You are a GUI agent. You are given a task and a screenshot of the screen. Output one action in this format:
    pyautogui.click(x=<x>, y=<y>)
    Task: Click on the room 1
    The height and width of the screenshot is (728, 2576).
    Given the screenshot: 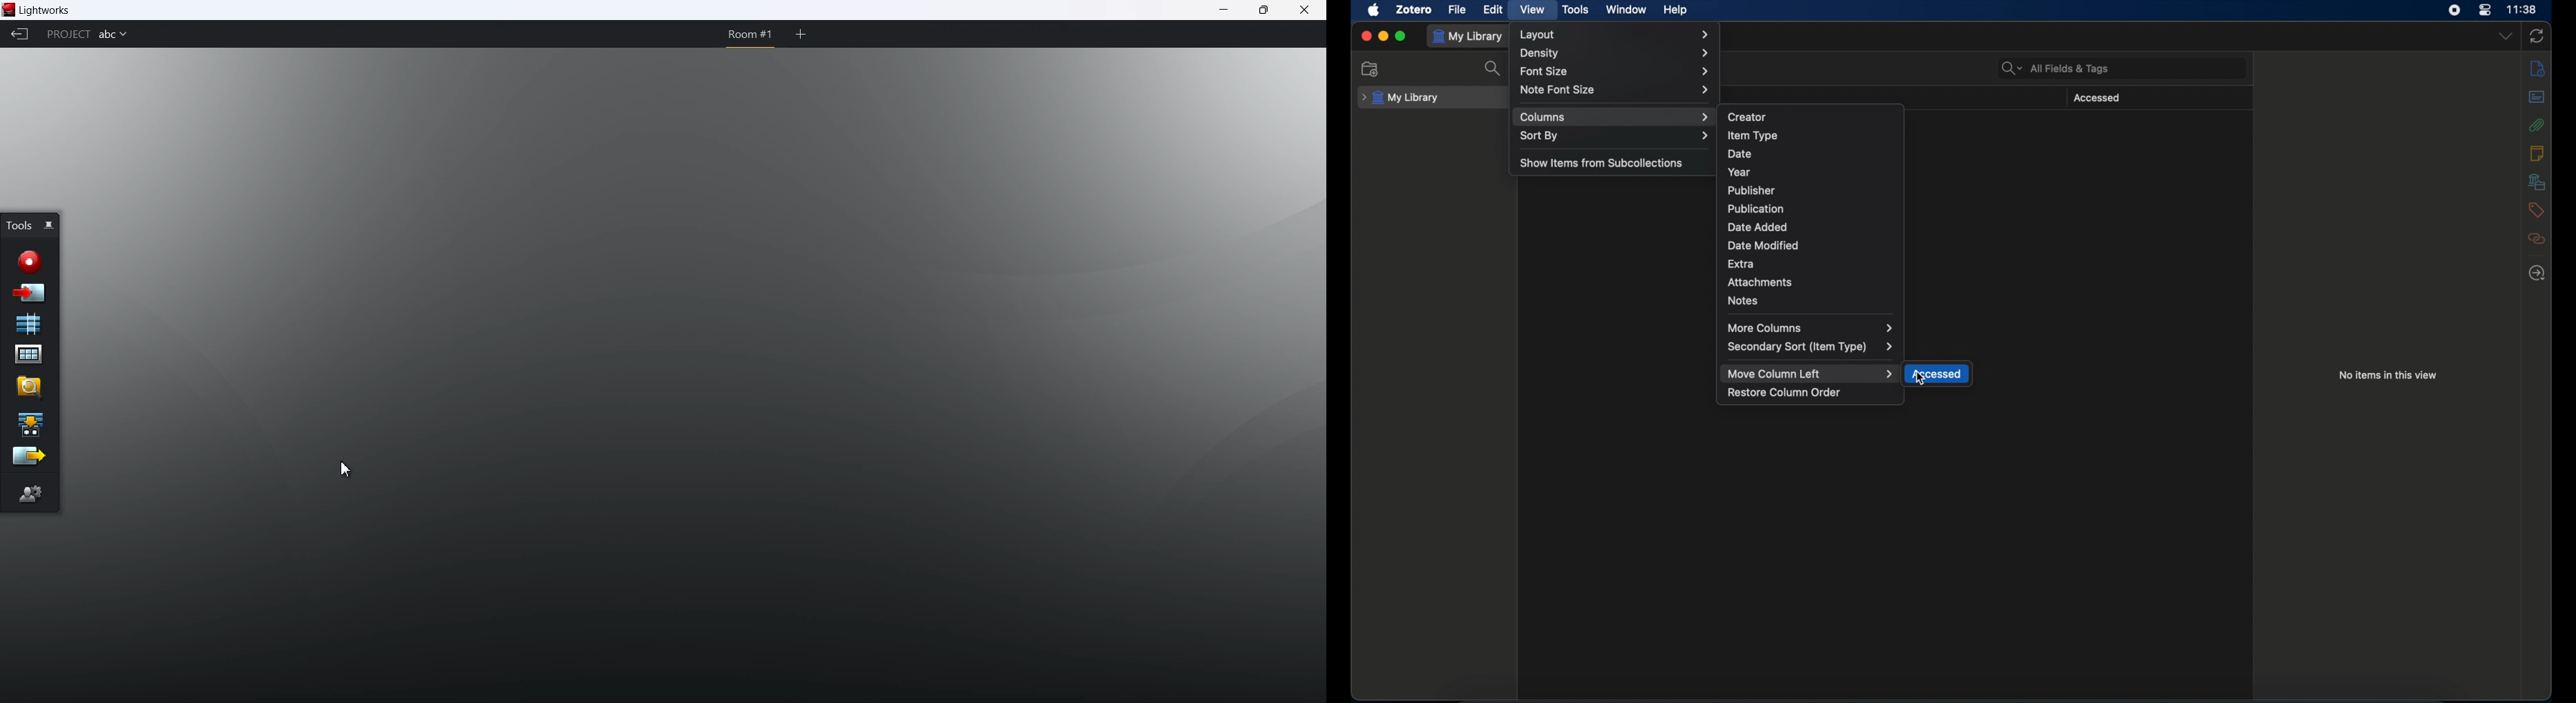 What is the action you would take?
    pyautogui.click(x=747, y=35)
    